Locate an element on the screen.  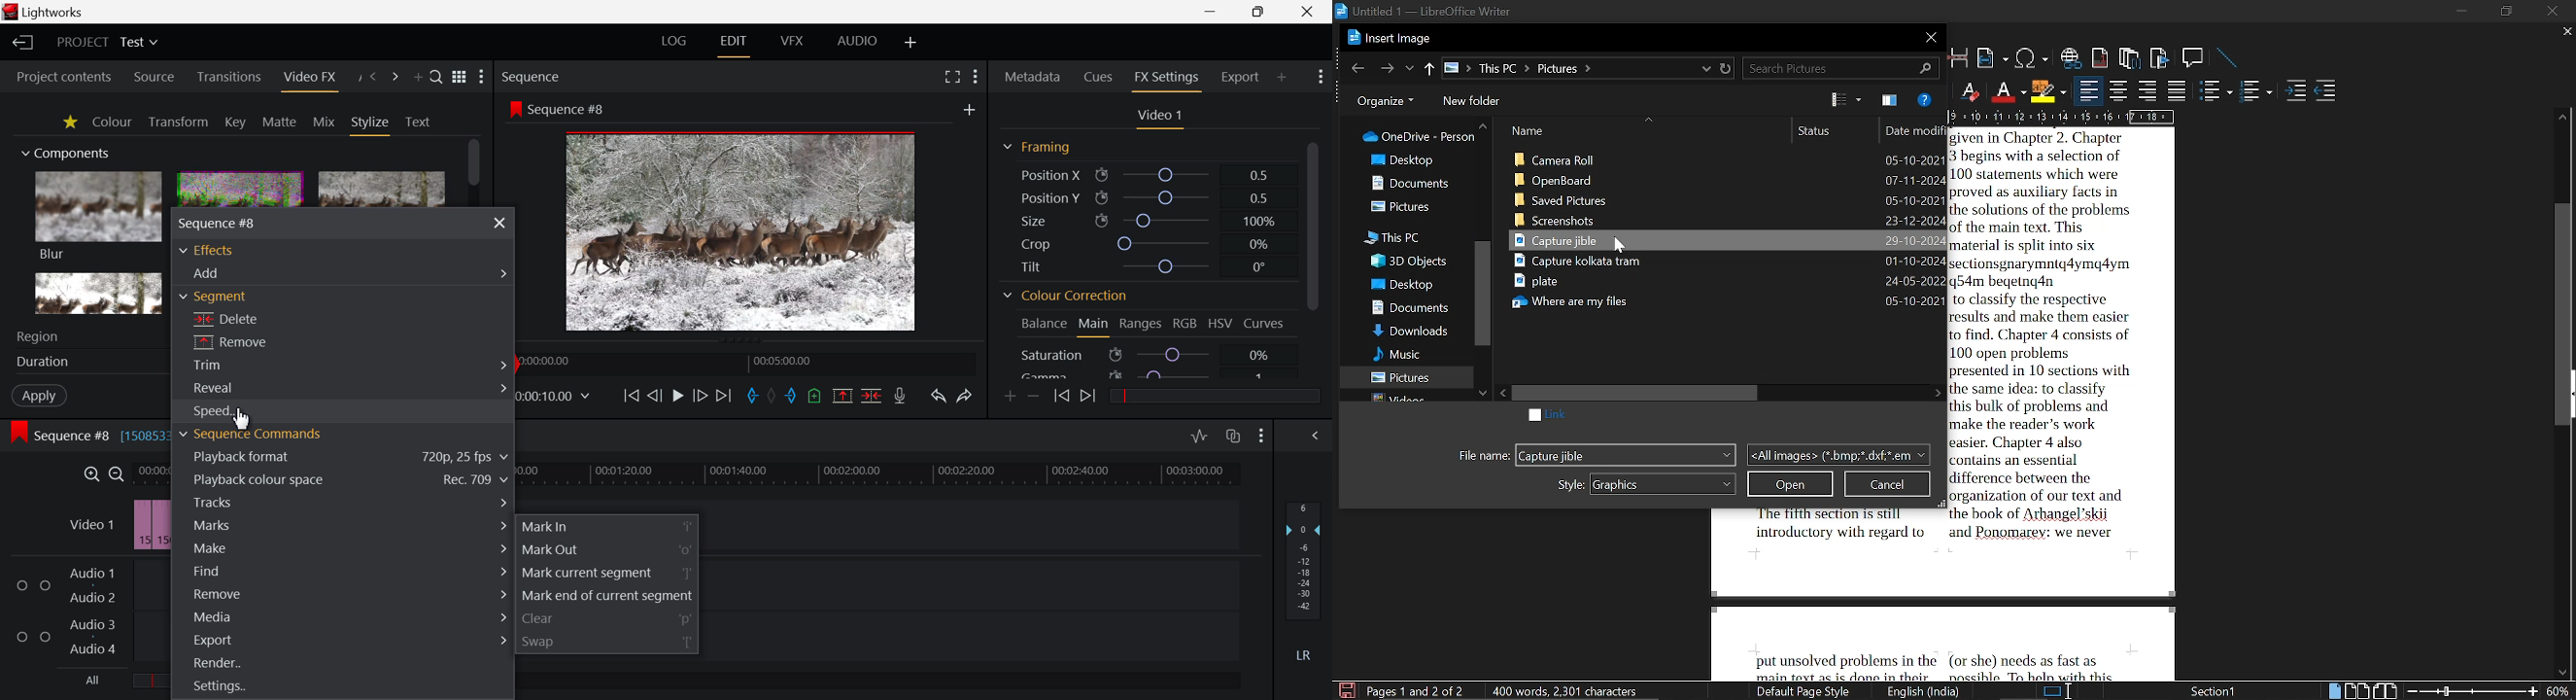
Key is located at coordinates (235, 122).